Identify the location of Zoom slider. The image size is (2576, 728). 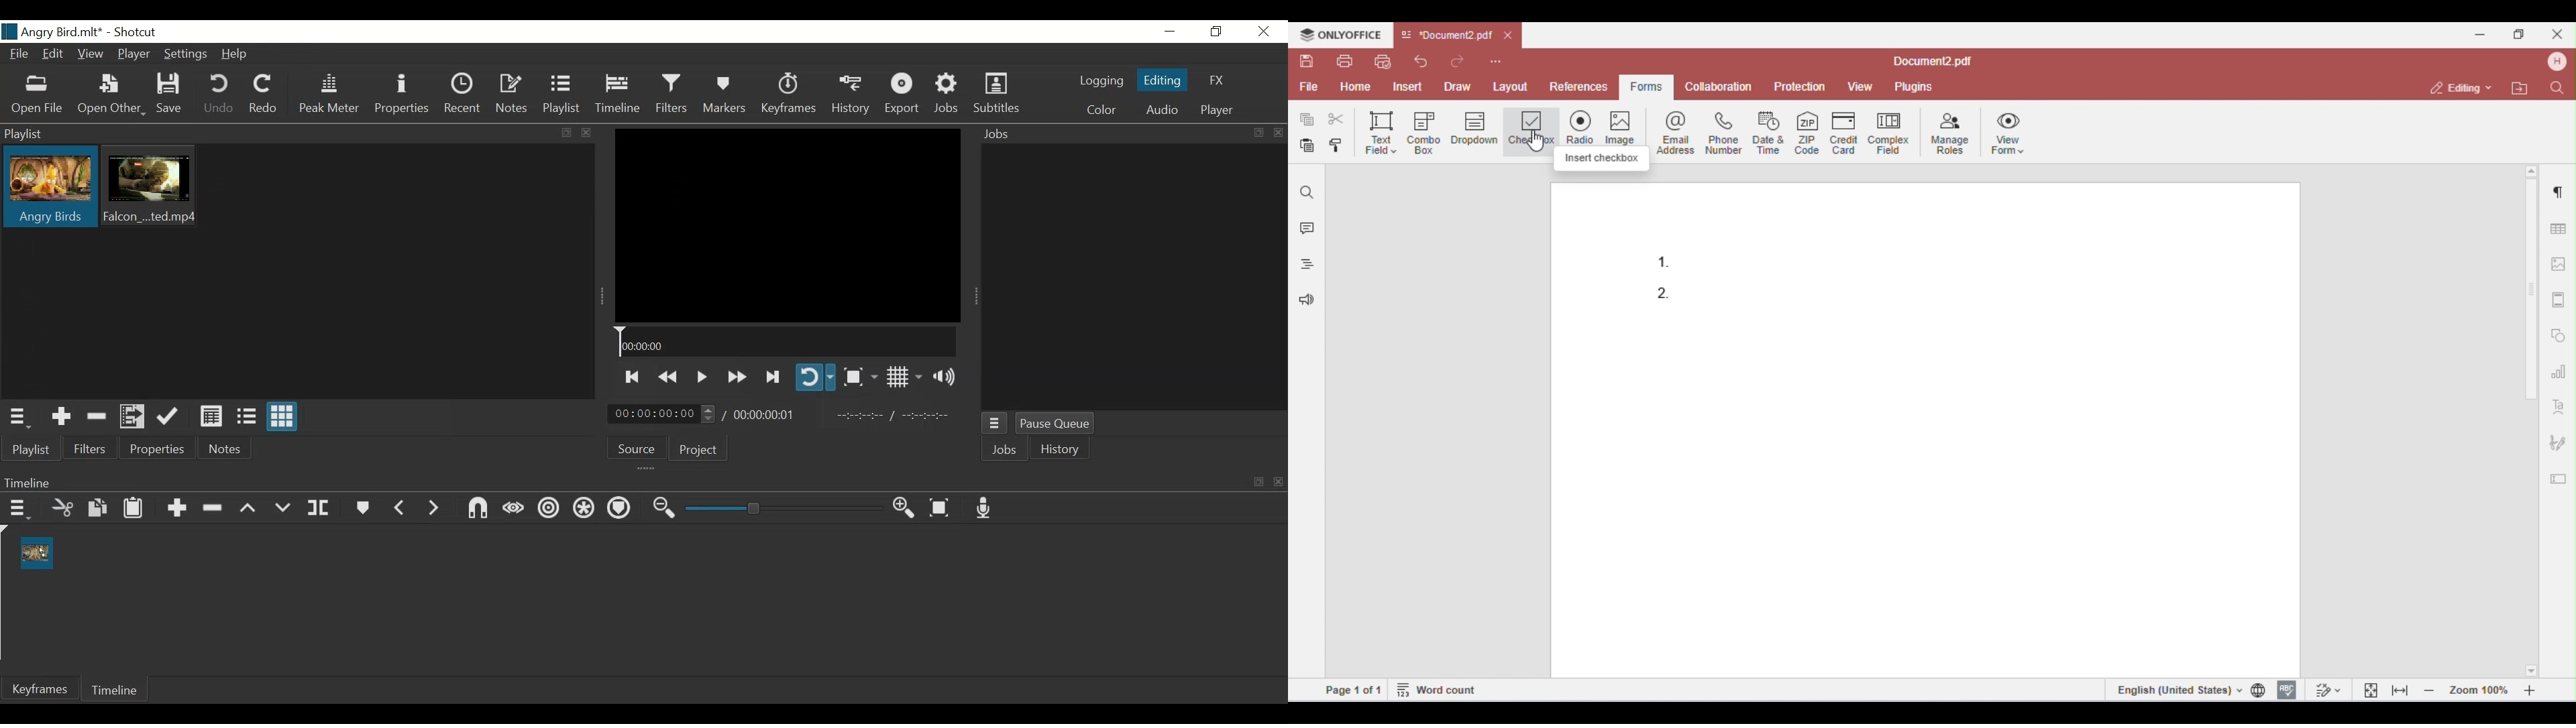
(782, 510).